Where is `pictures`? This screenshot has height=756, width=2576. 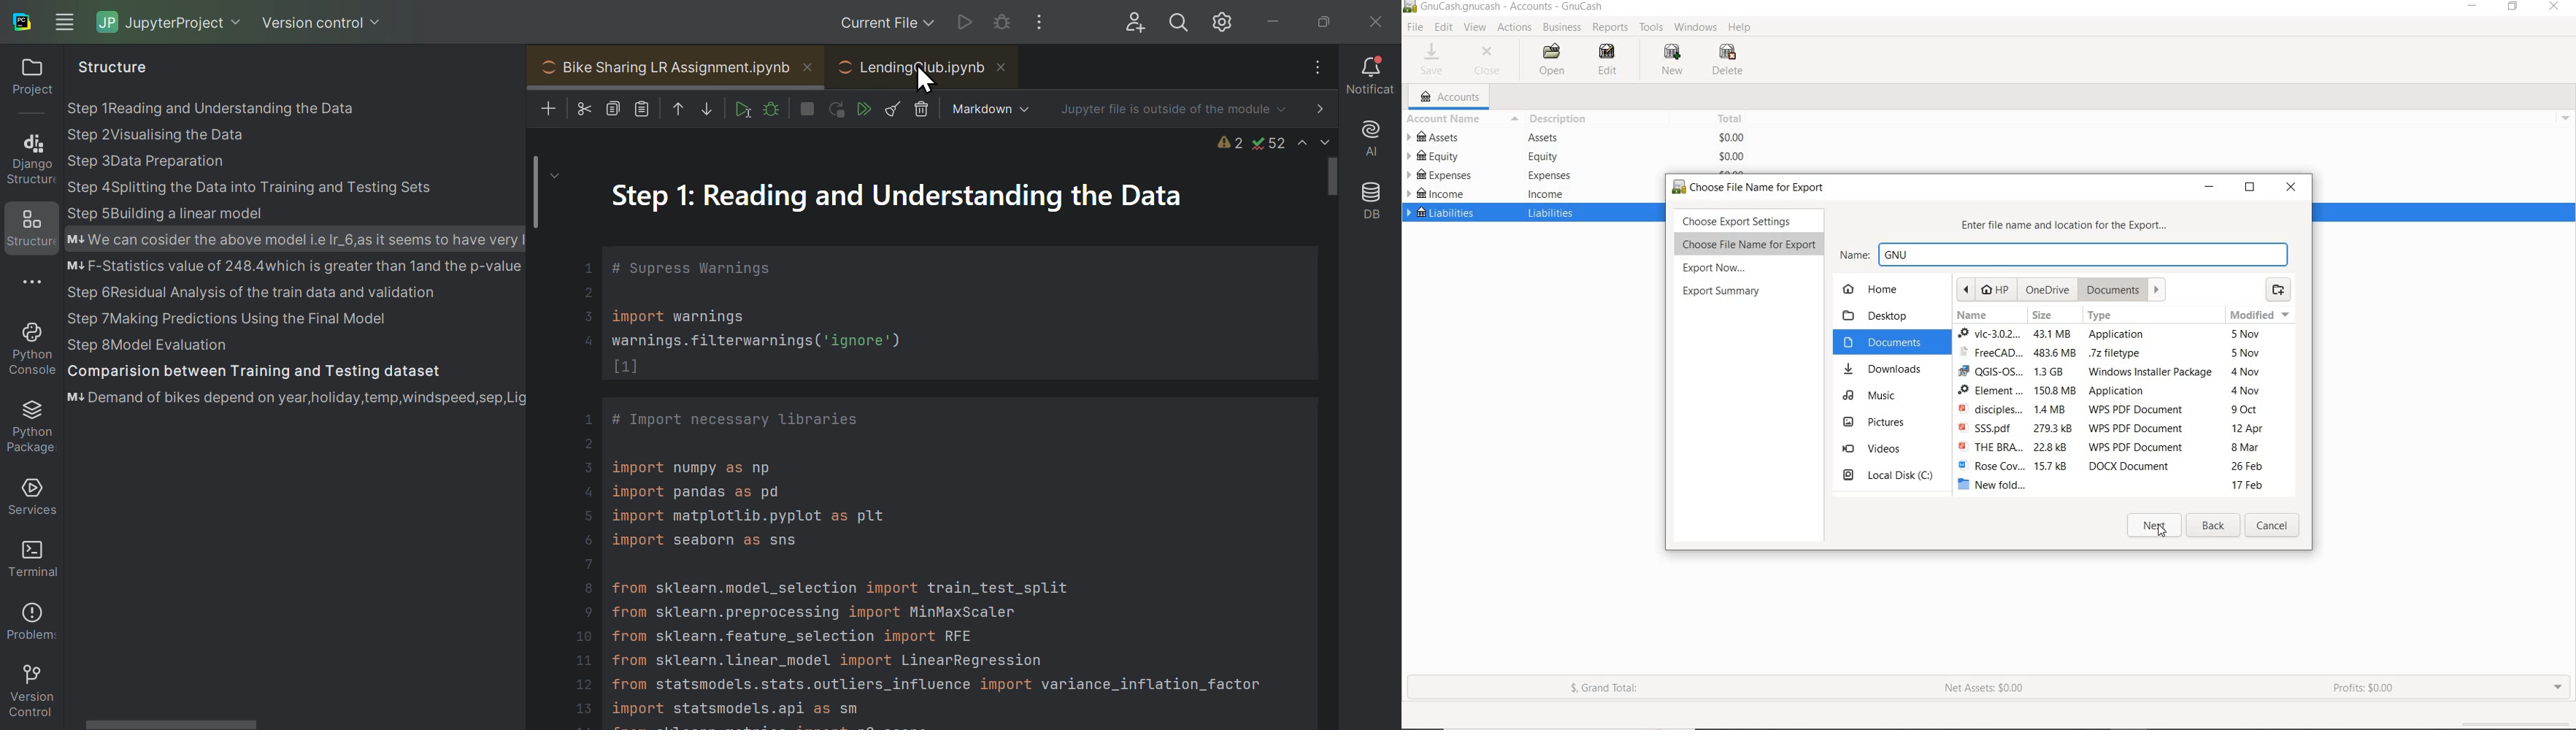 pictures is located at coordinates (1881, 422).